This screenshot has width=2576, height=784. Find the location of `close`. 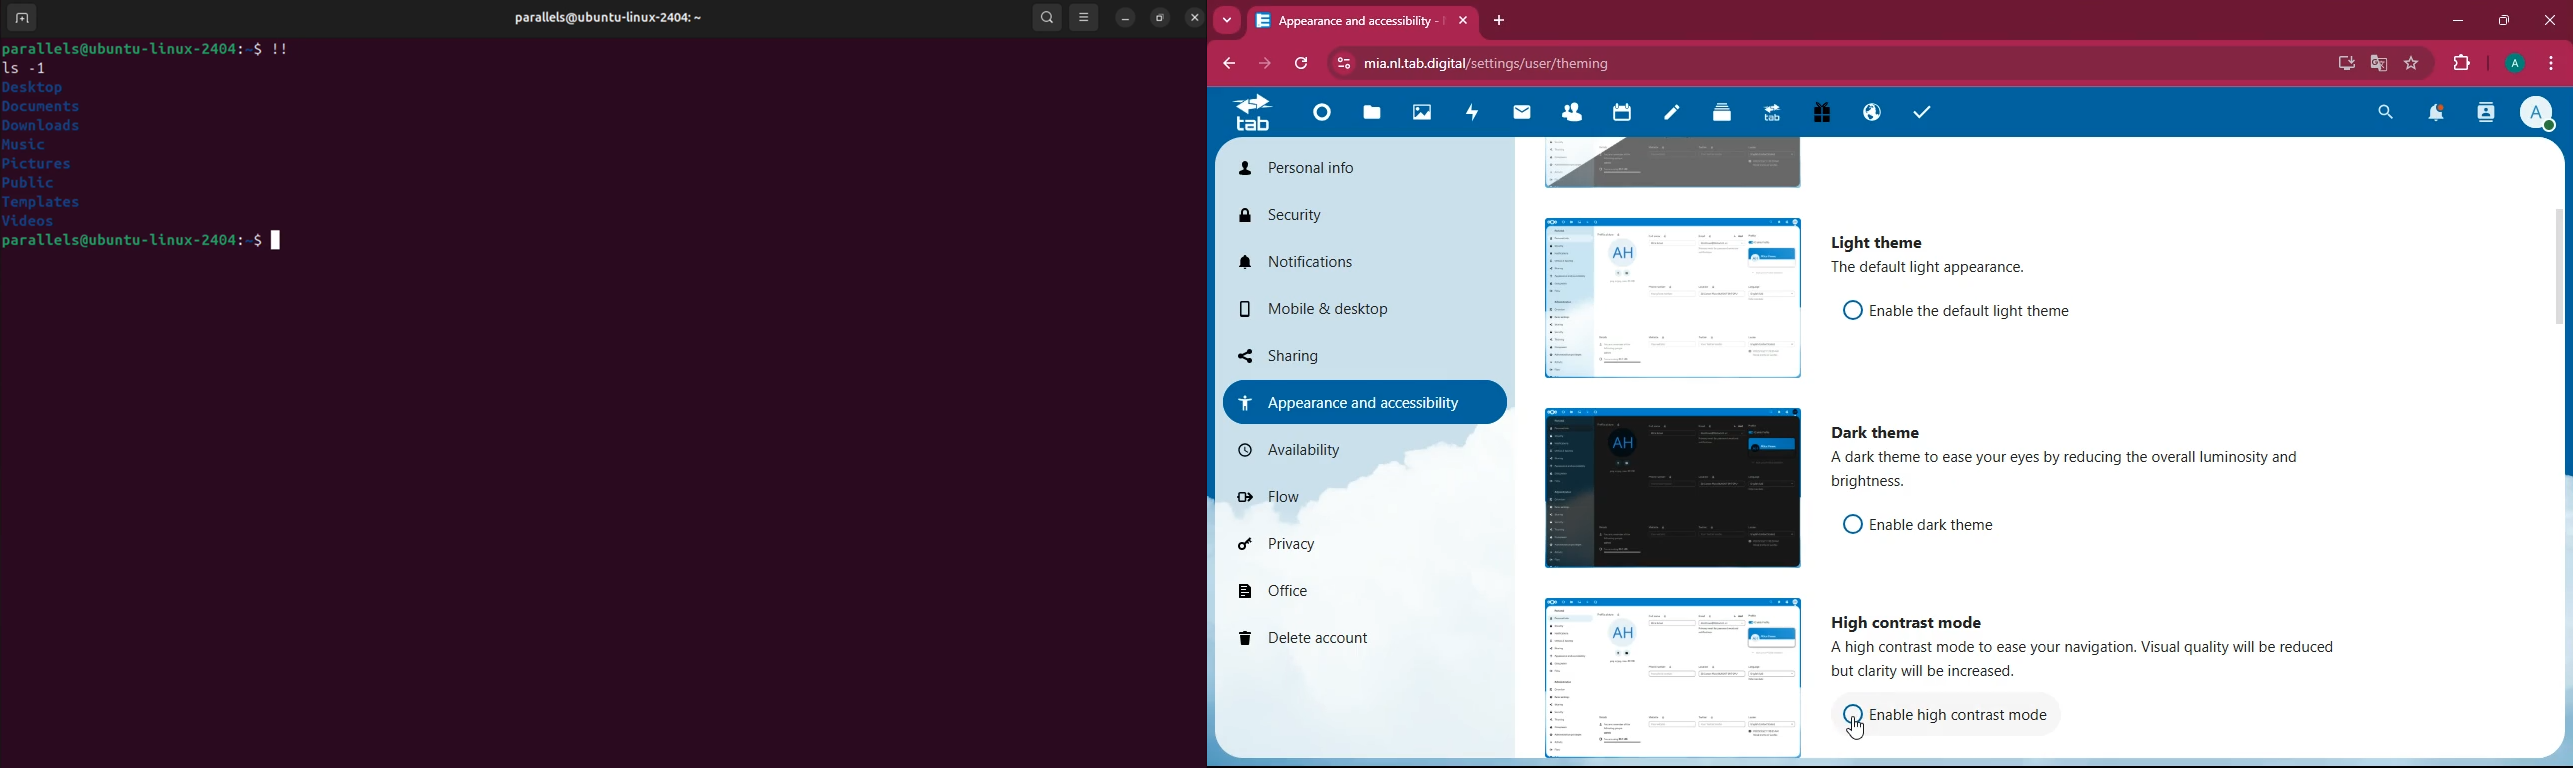

close is located at coordinates (2548, 20).